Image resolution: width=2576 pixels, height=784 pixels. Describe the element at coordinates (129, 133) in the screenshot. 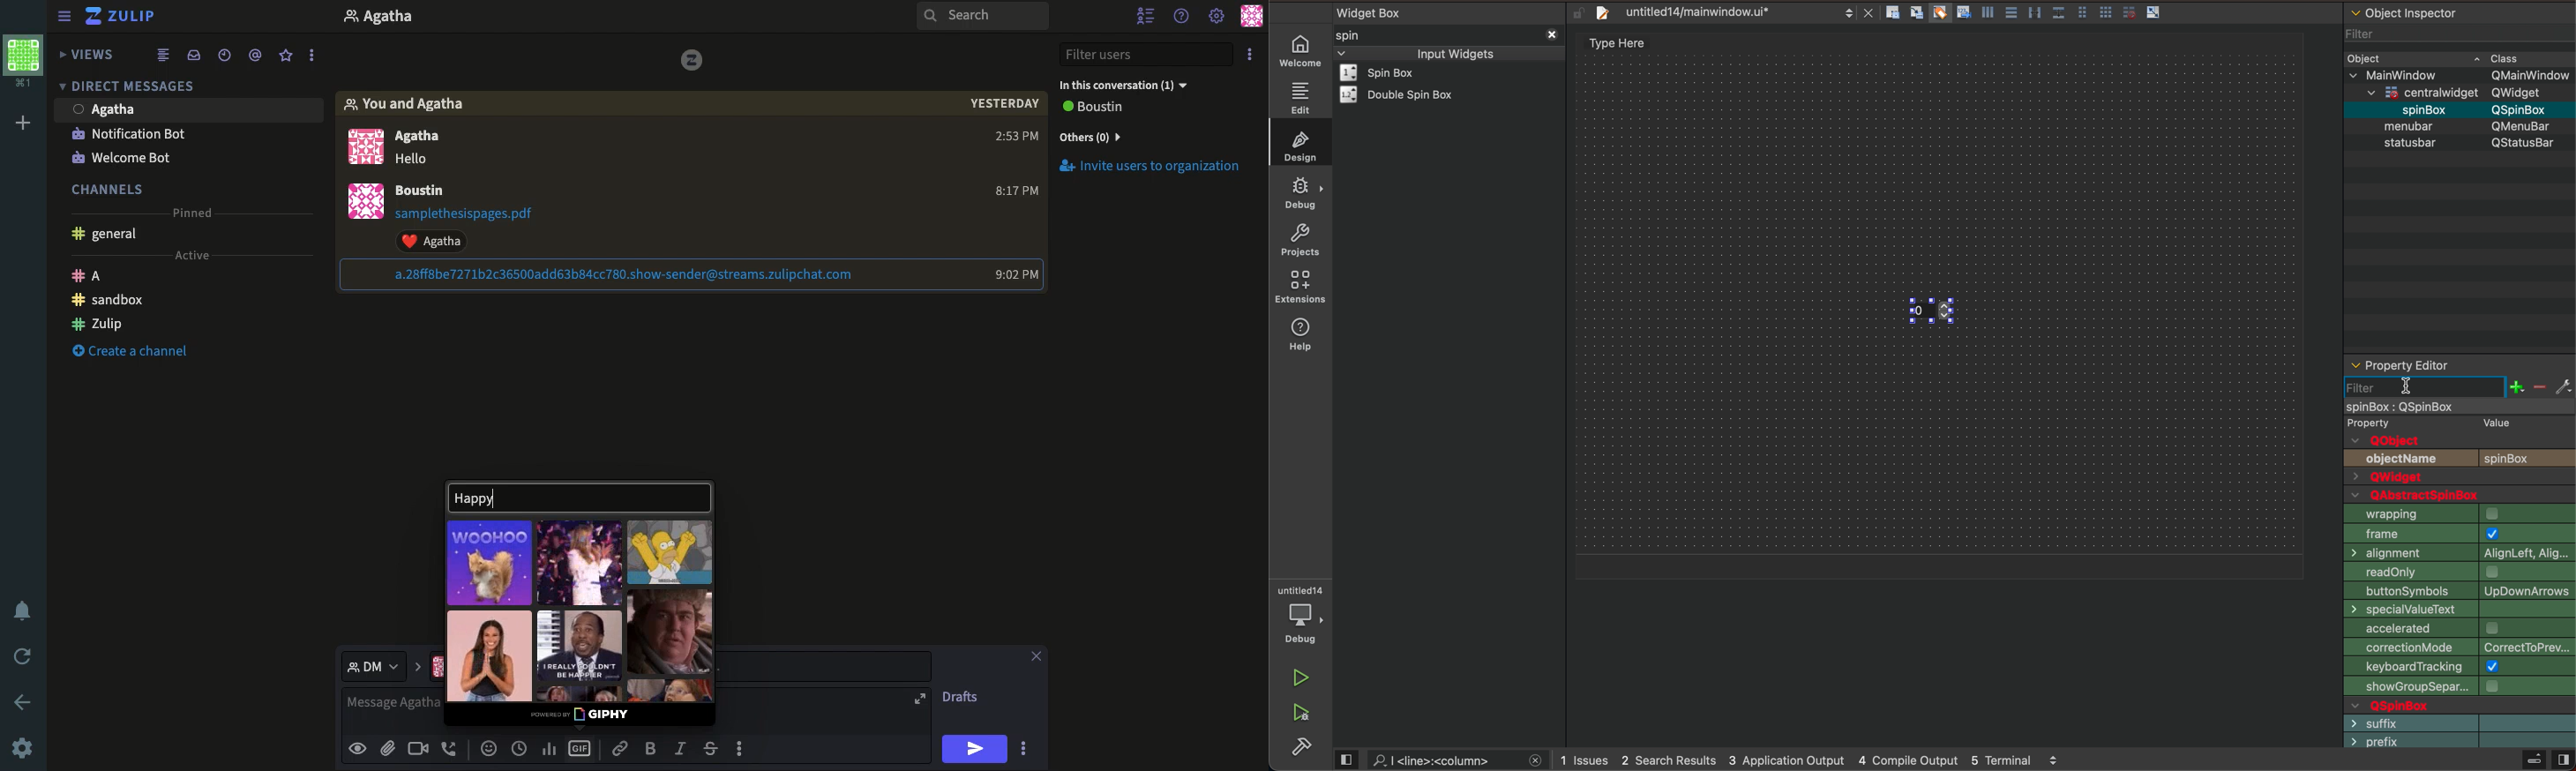

I see `Notification ` at that location.